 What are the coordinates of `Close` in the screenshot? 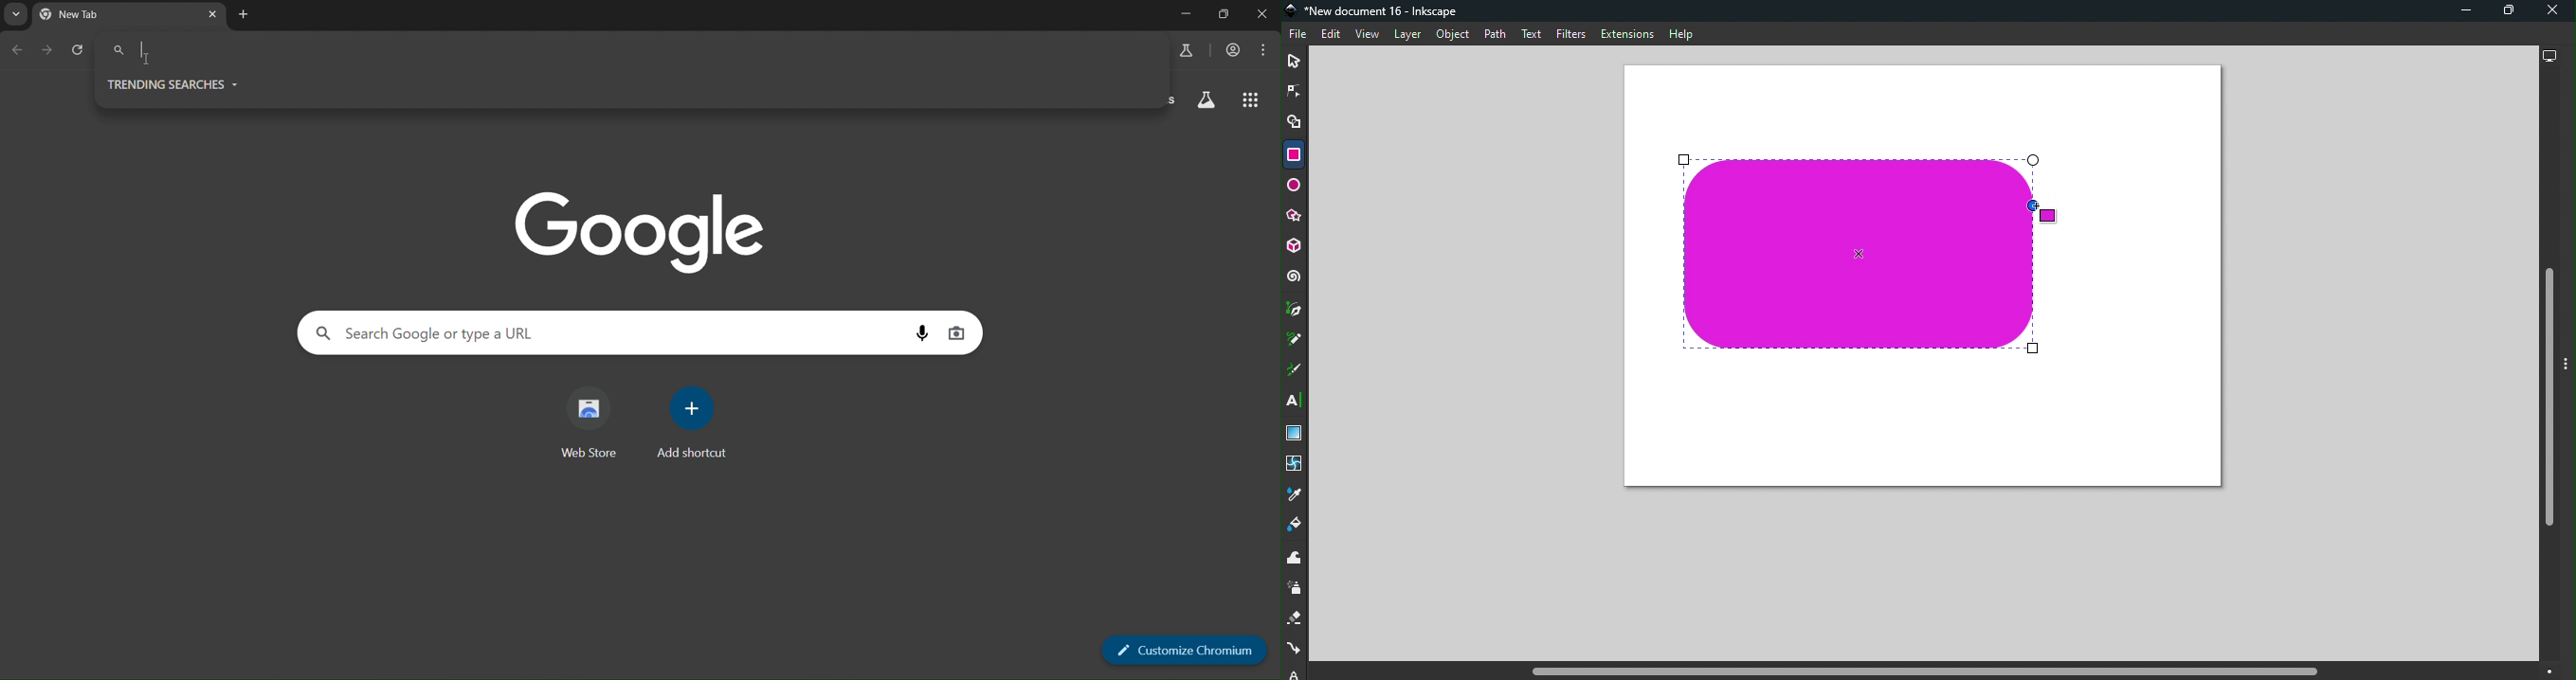 It's located at (2552, 11).